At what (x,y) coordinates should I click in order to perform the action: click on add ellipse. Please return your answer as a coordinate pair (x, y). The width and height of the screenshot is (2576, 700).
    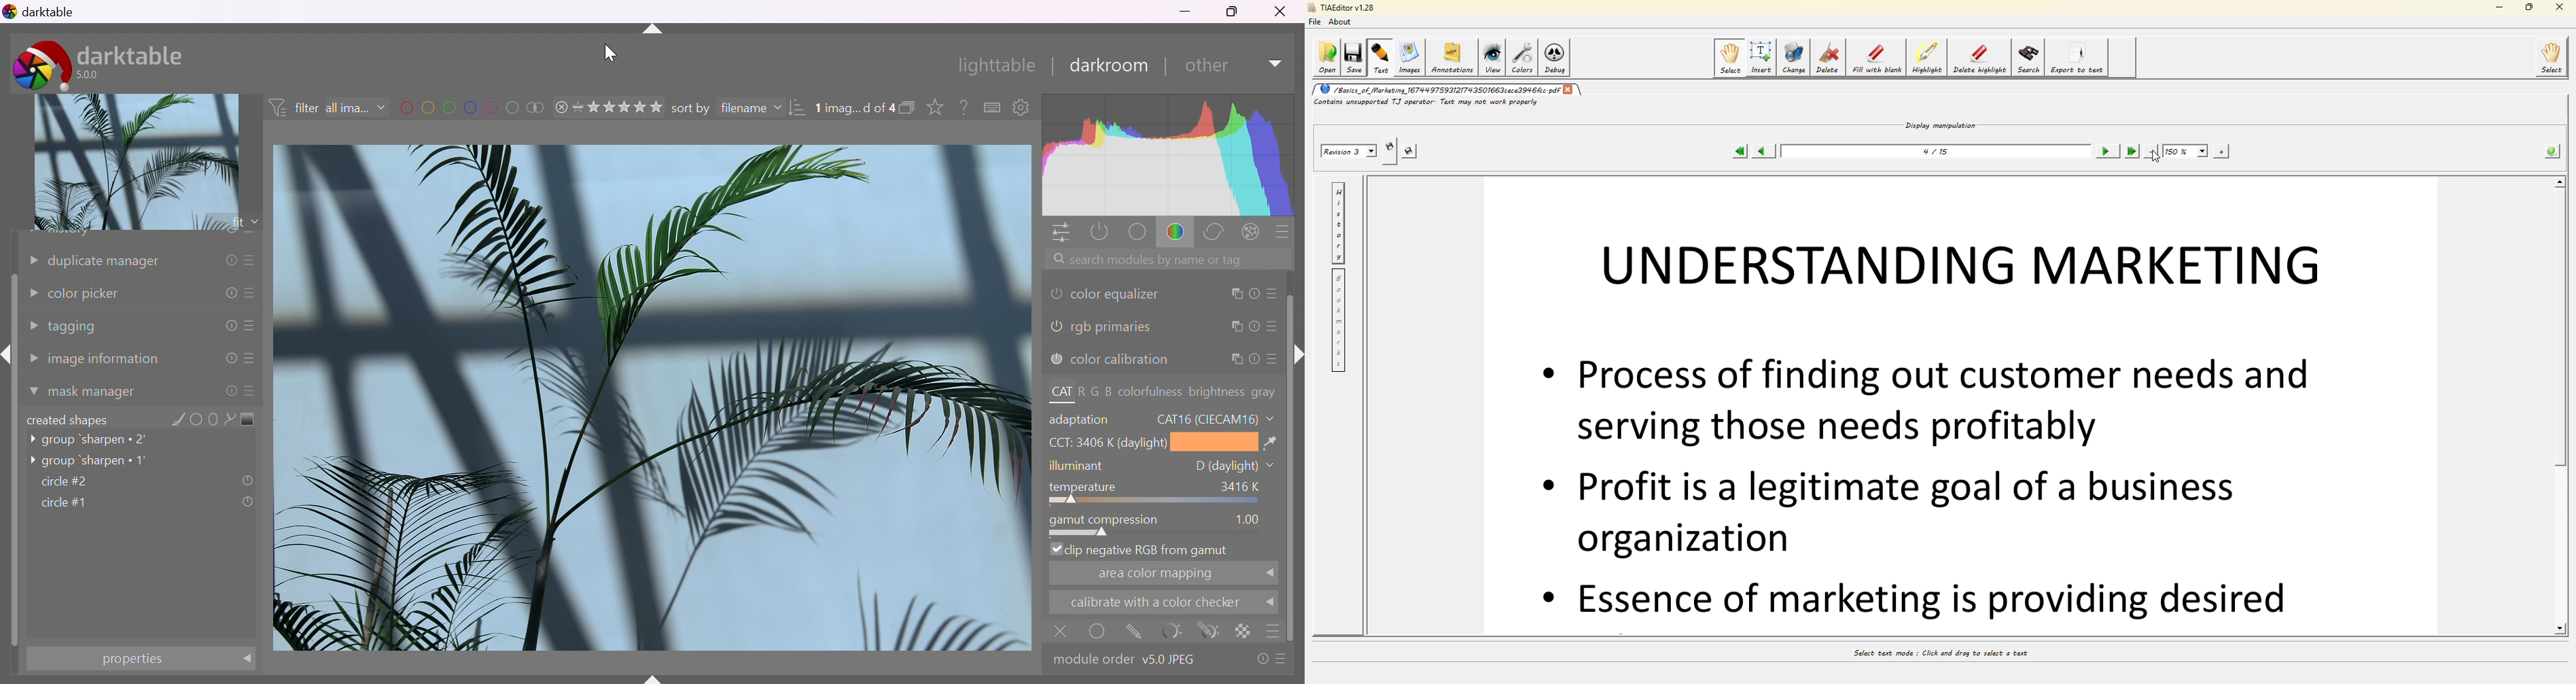
    Looking at the image, I should click on (210, 417).